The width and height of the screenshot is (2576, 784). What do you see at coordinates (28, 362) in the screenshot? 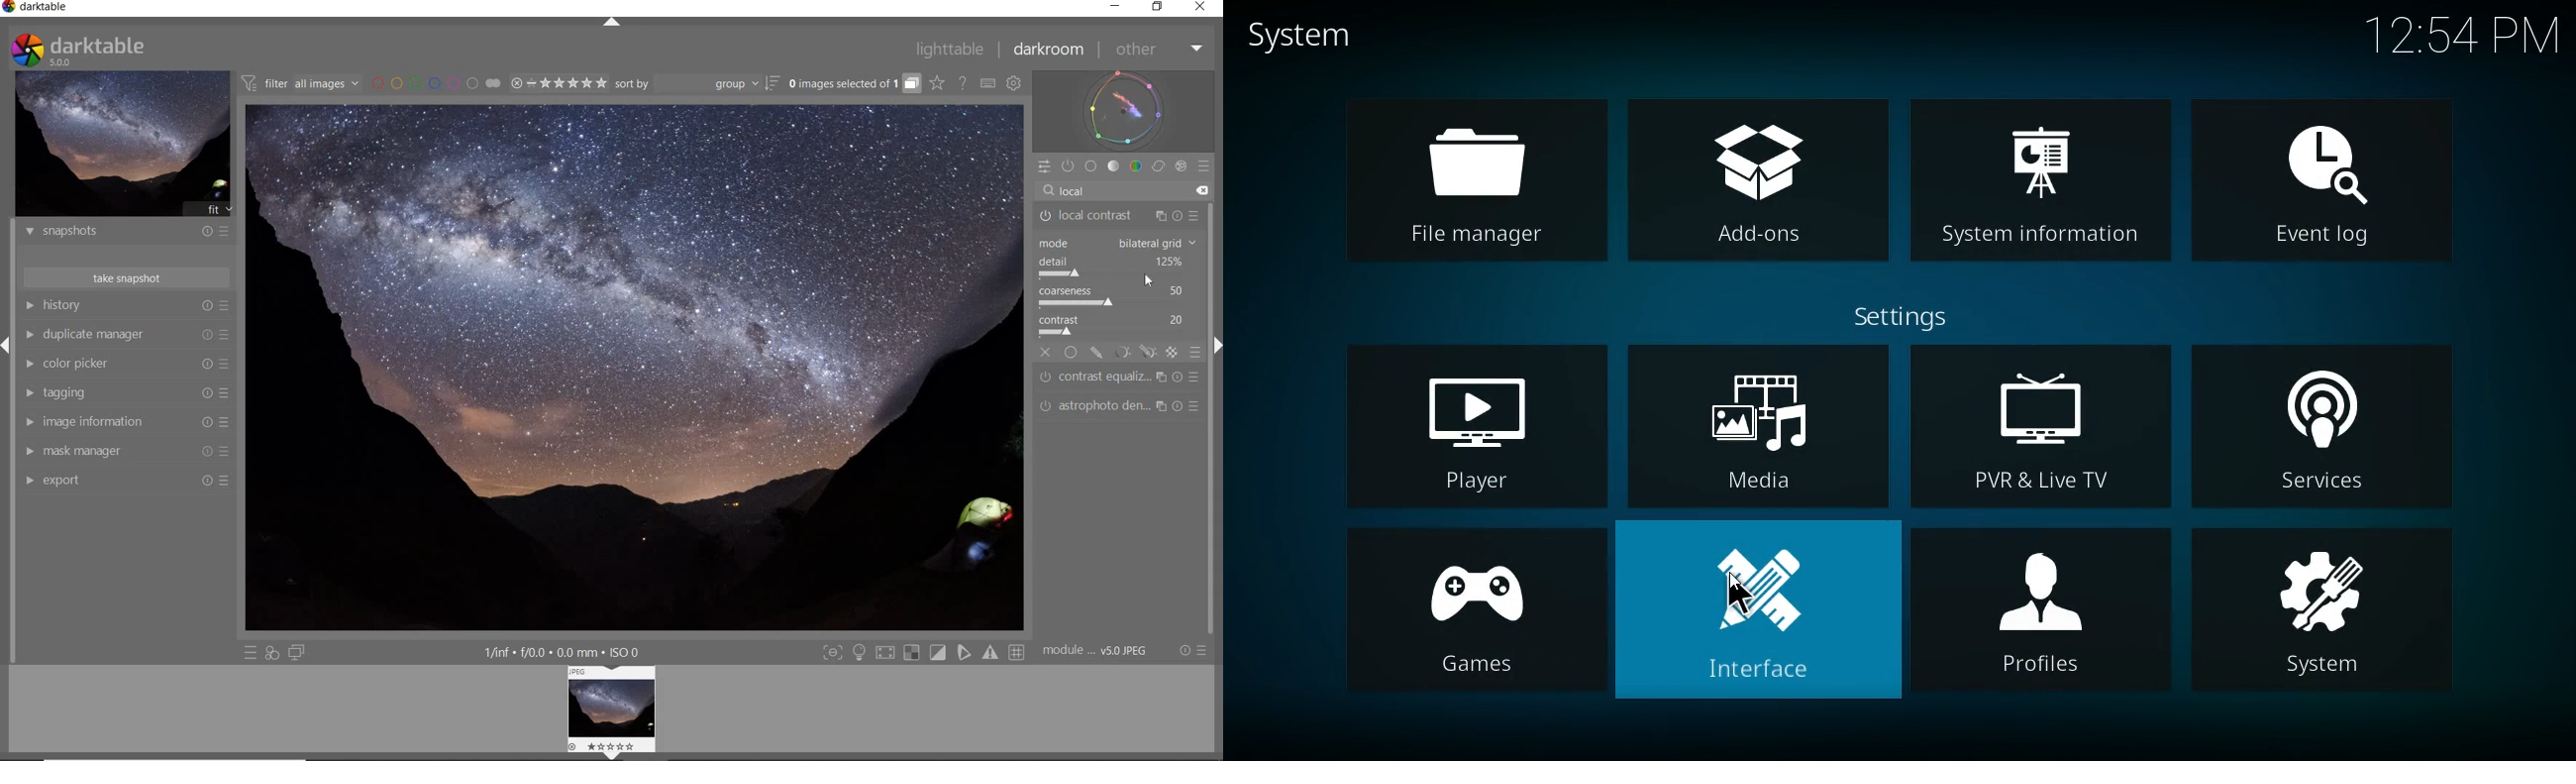
I see `COLOR PICKER` at bounding box center [28, 362].